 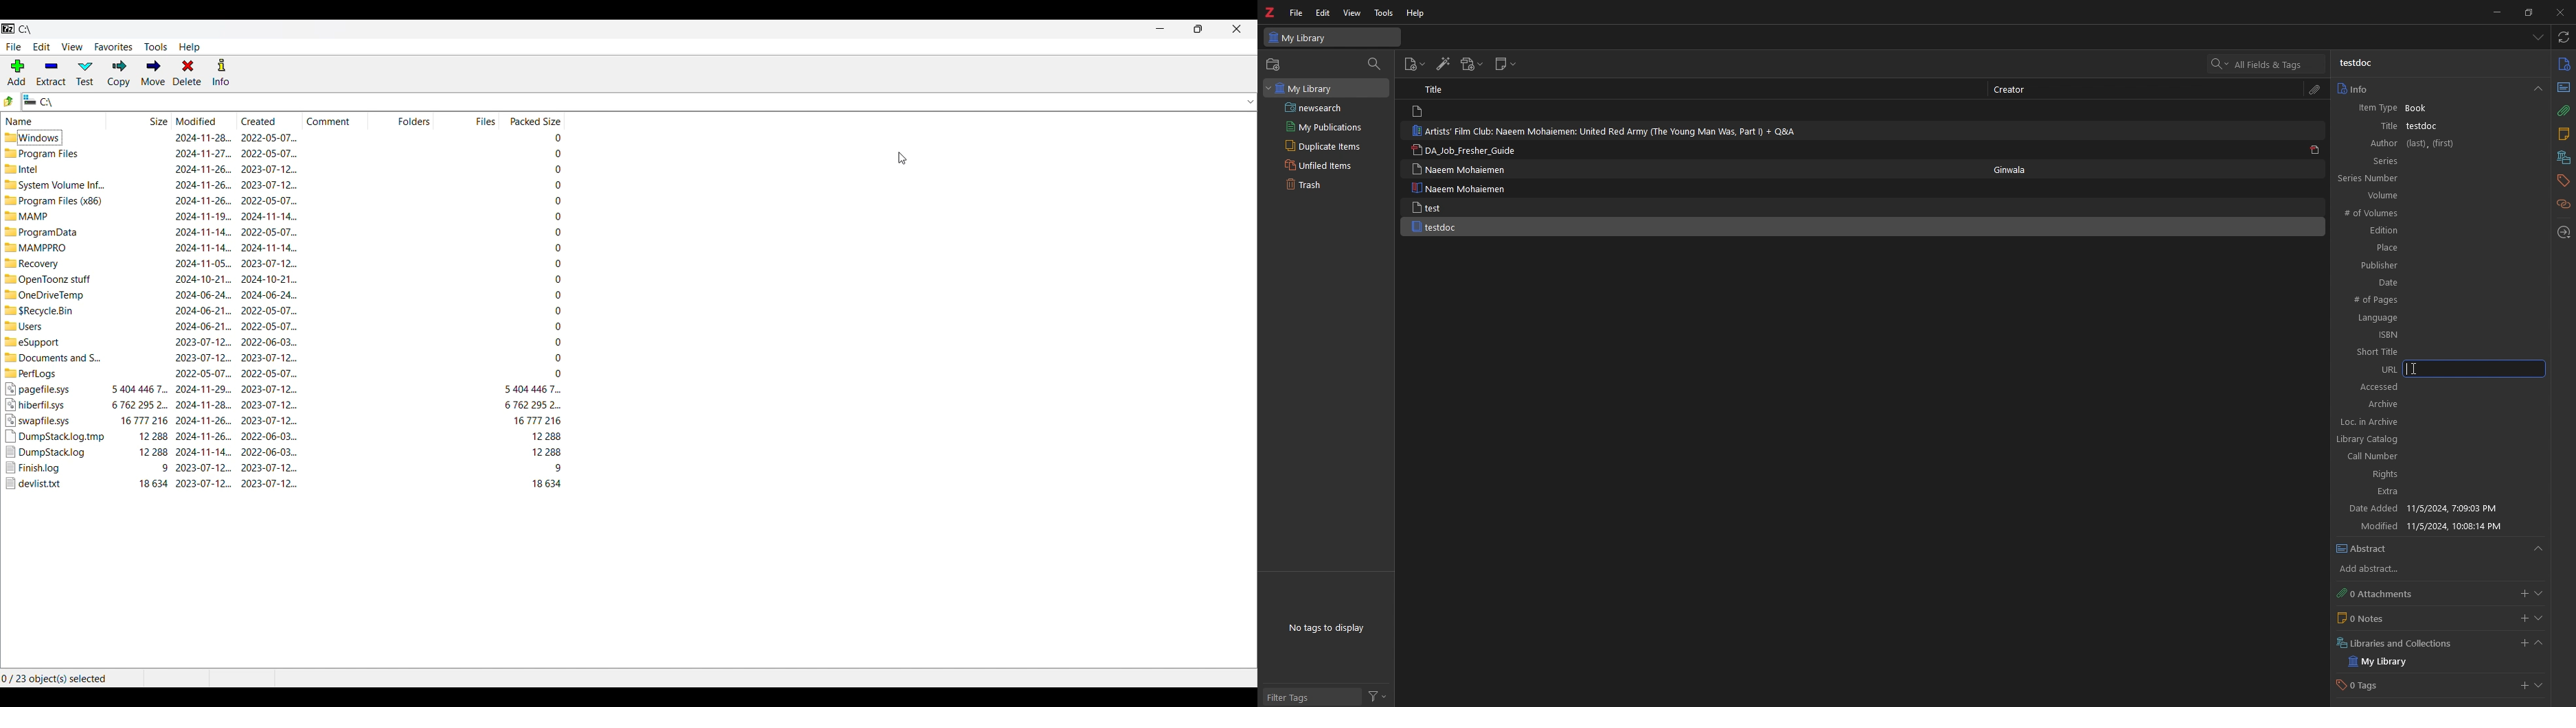 What do you see at coordinates (1466, 151) in the screenshot?
I see `DA_lob_Fresher_Guide` at bounding box center [1466, 151].